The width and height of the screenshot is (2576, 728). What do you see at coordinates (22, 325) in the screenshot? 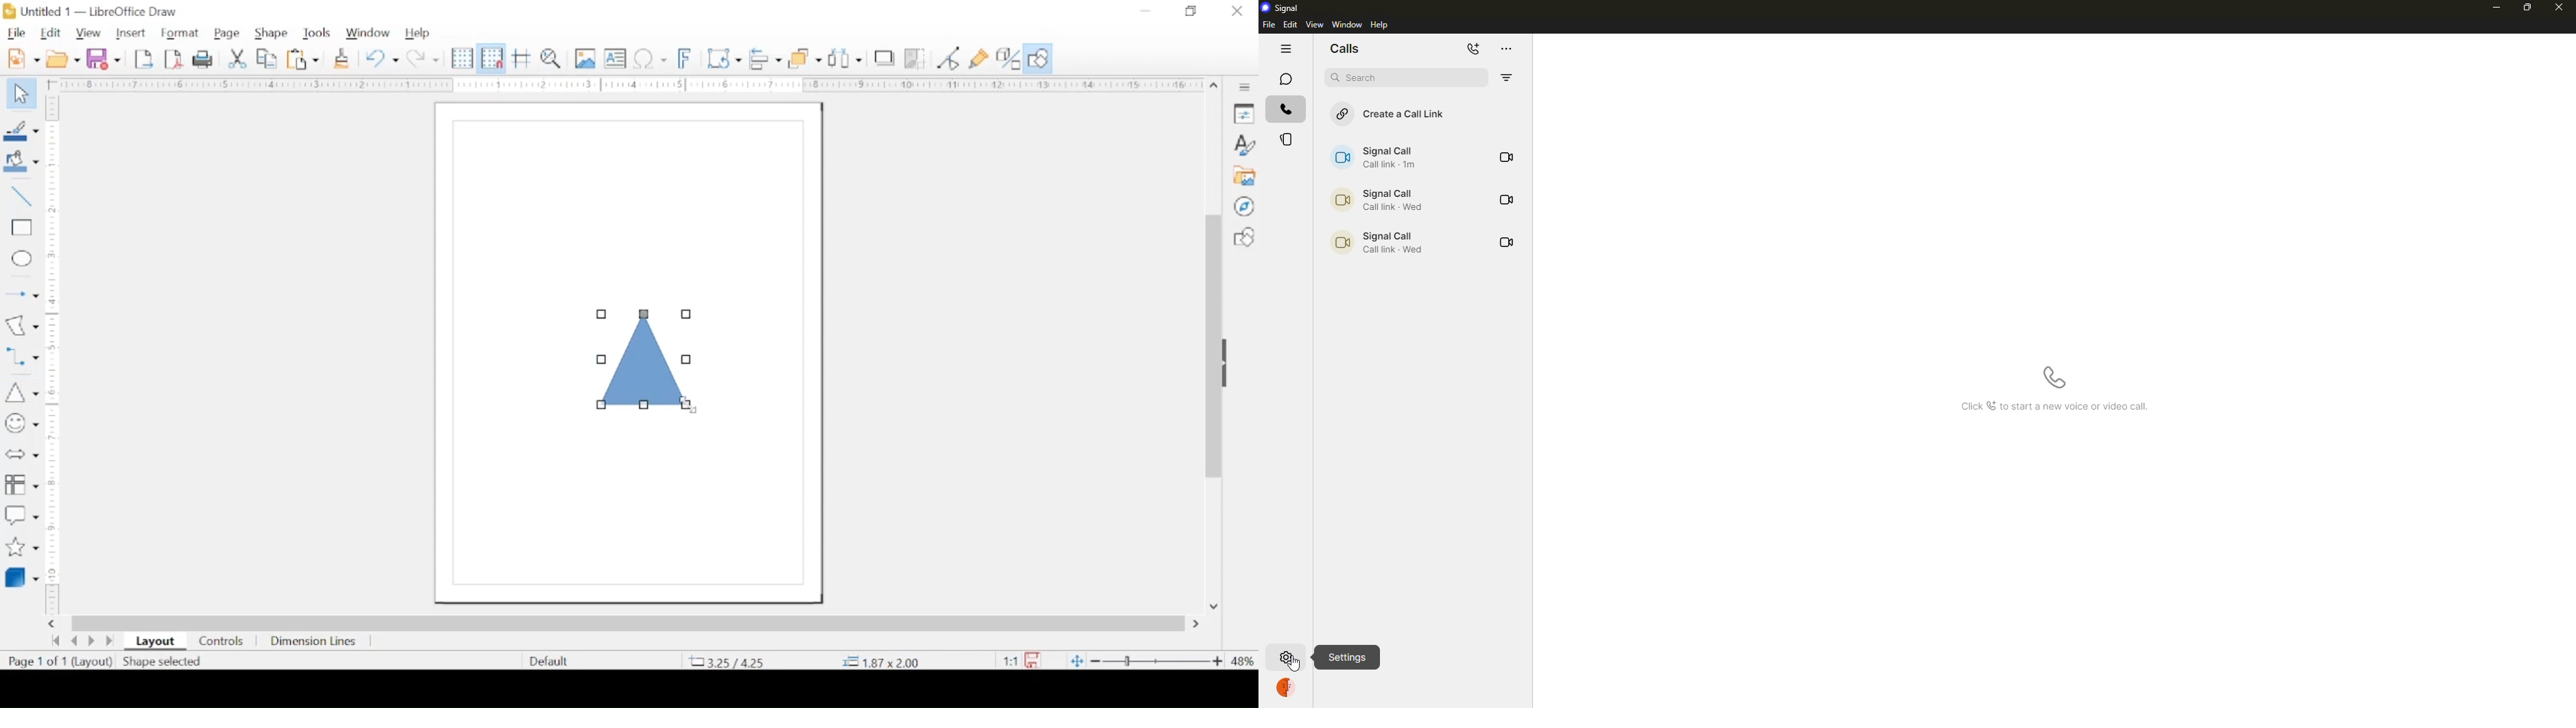
I see `insert curves and polygons` at bounding box center [22, 325].